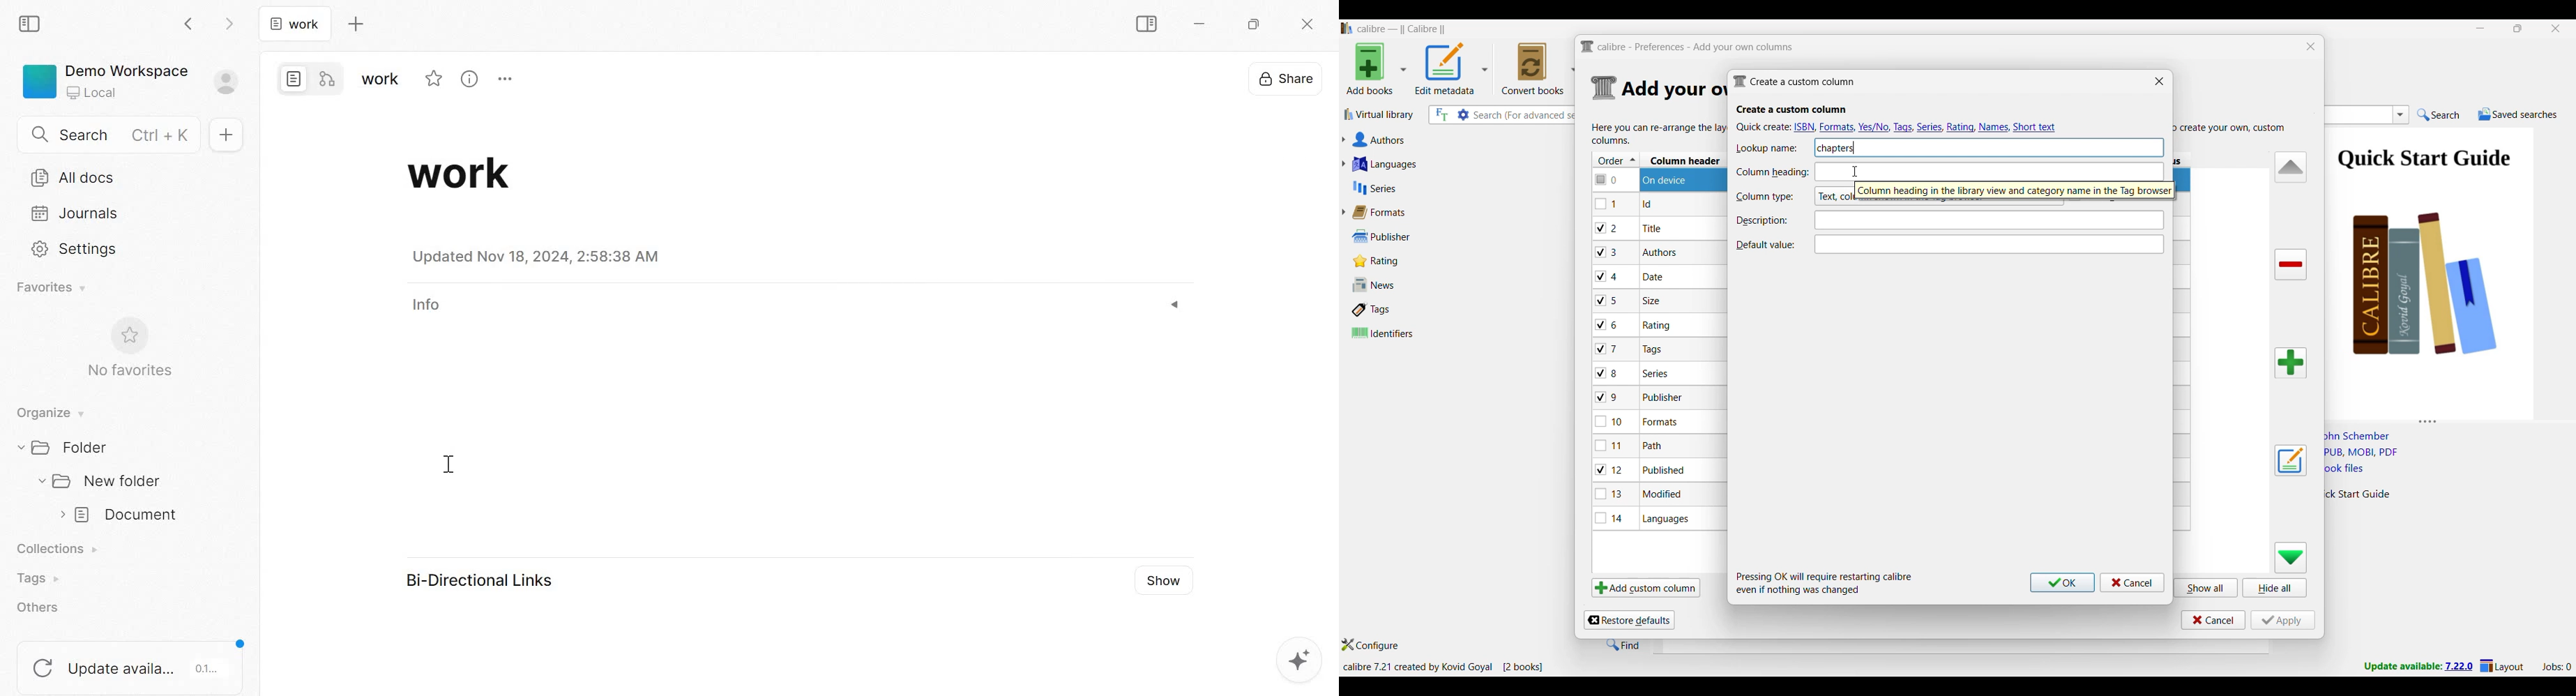  What do you see at coordinates (1611, 469) in the screenshot?
I see `checkbox - 12` at bounding box center [1611, 469].